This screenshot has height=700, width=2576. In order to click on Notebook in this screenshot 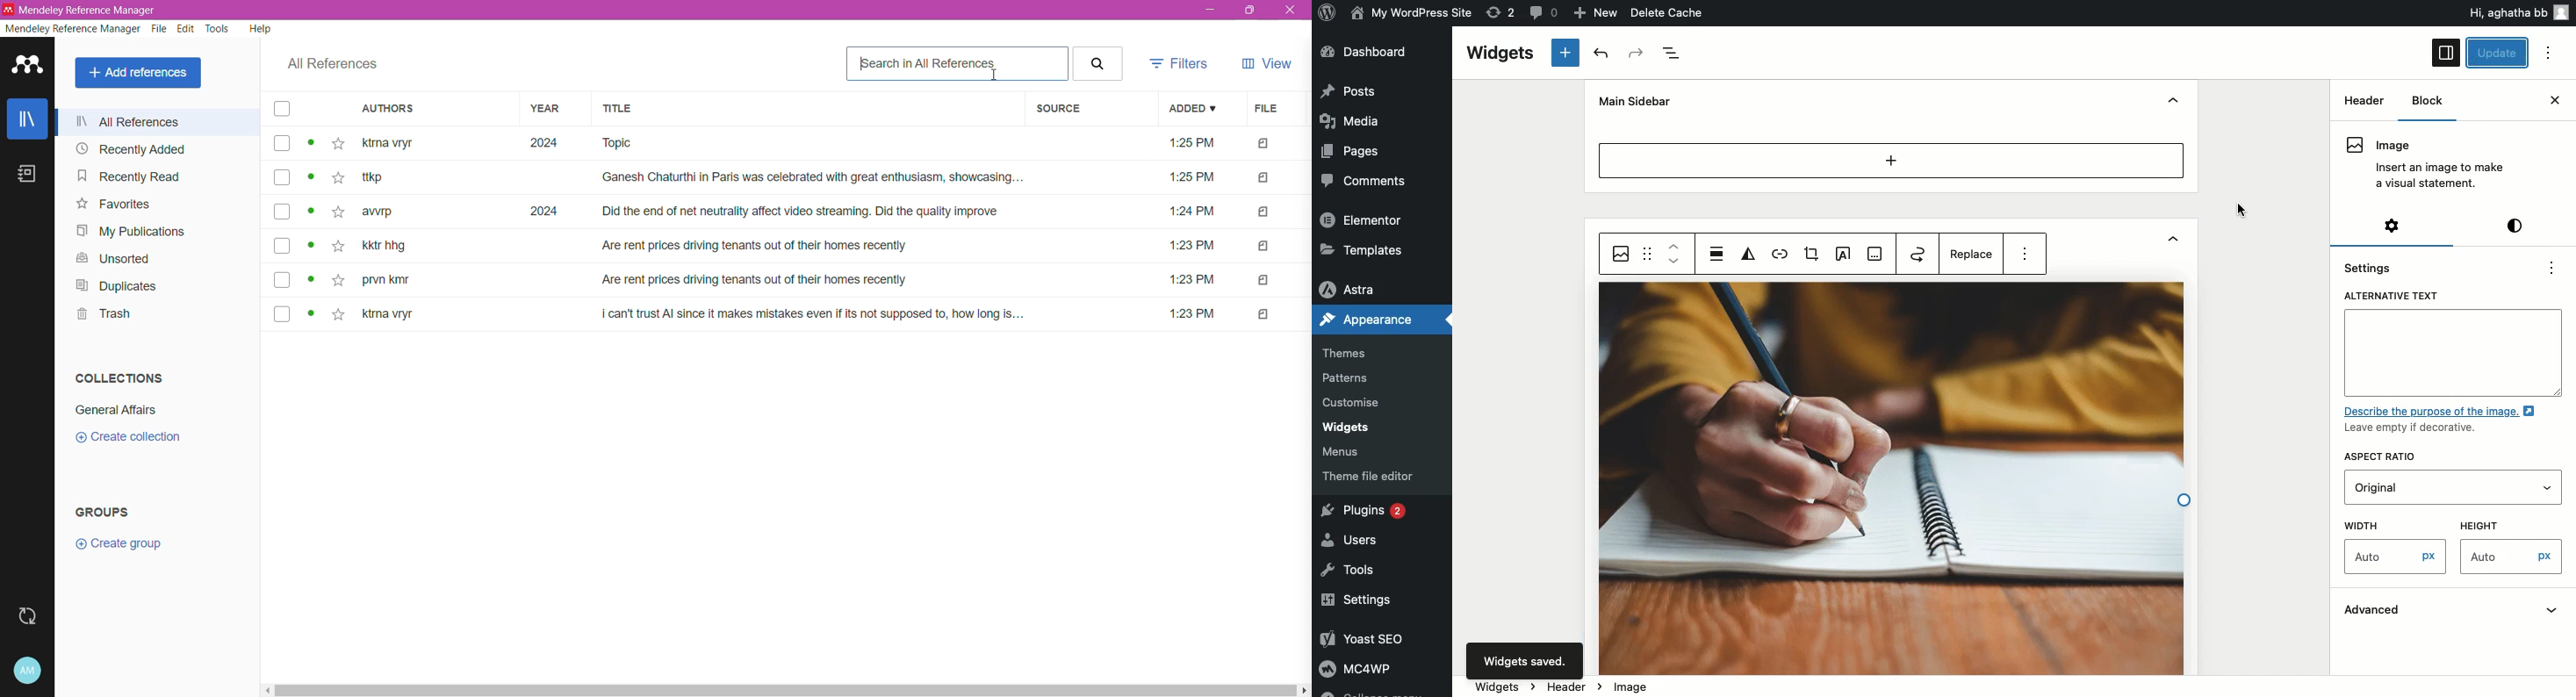, I will do `click(29, 178)`.